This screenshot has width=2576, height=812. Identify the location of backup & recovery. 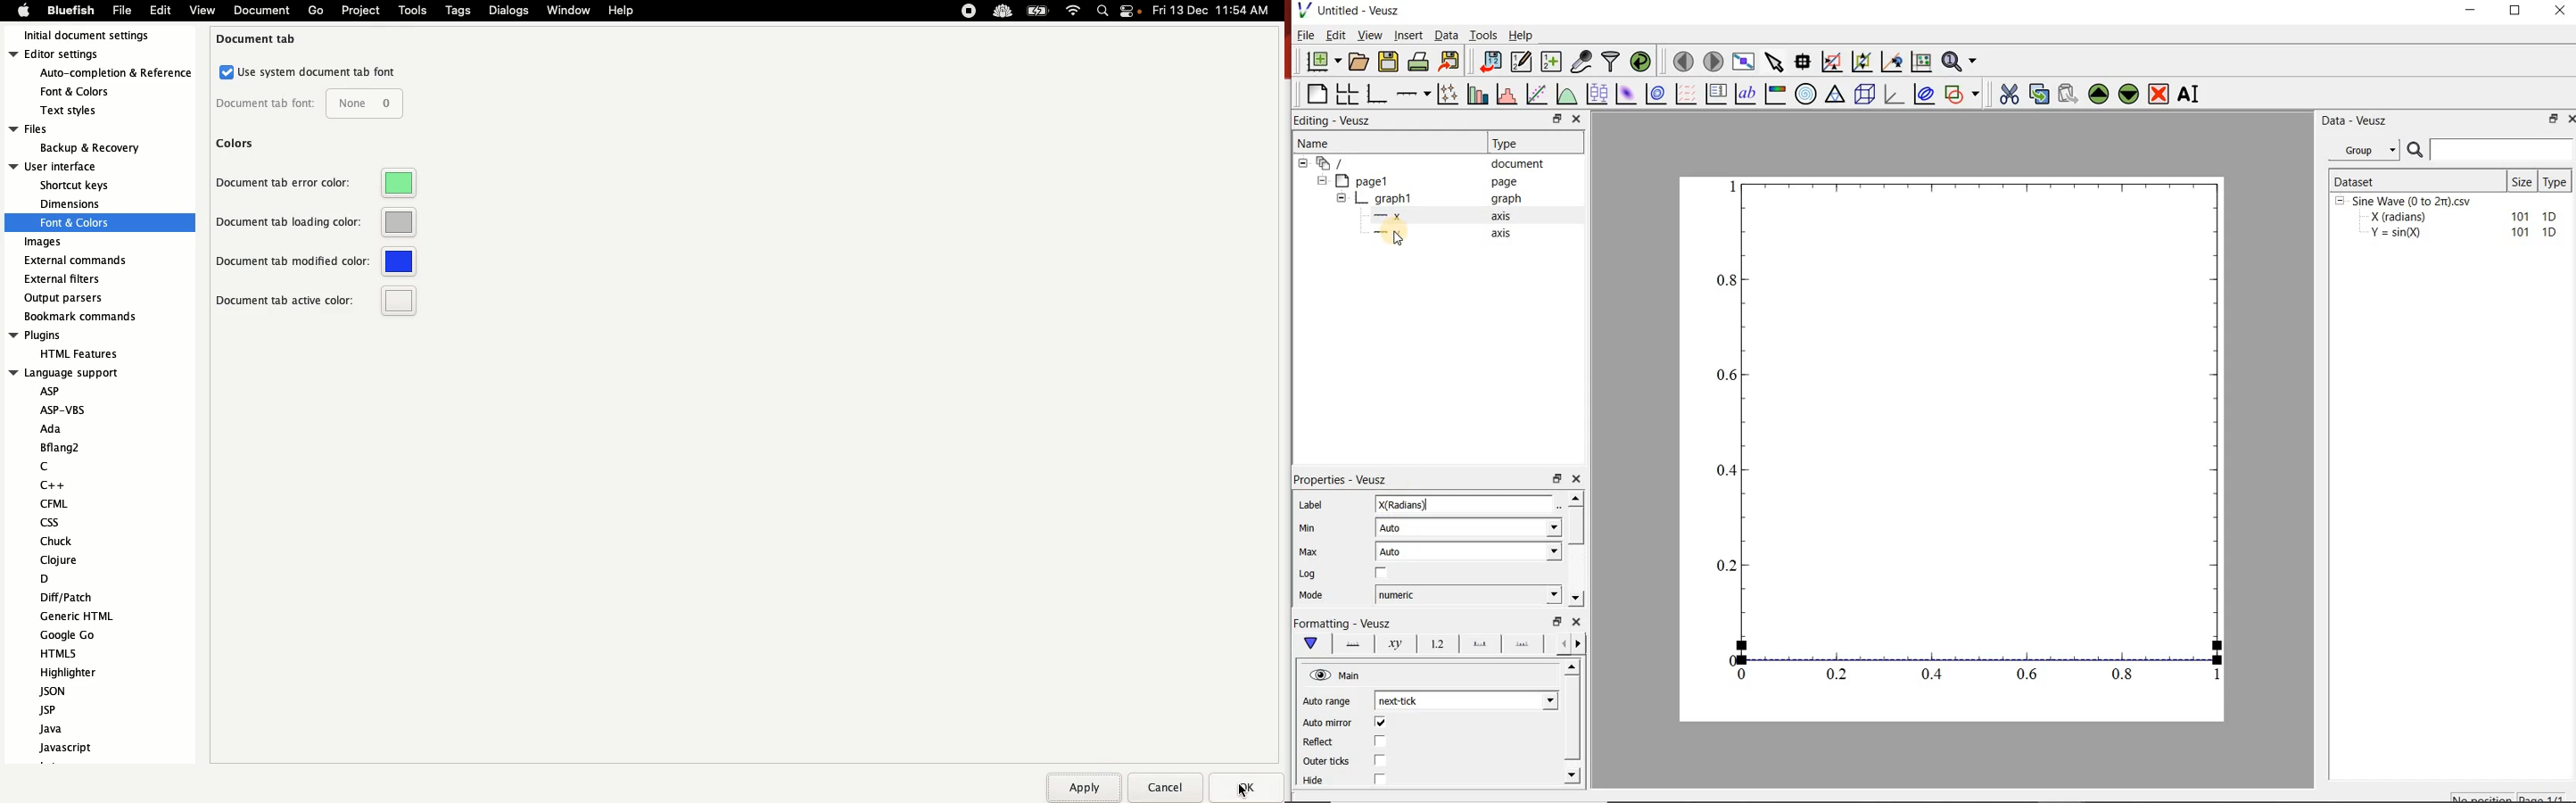
(87, 148).